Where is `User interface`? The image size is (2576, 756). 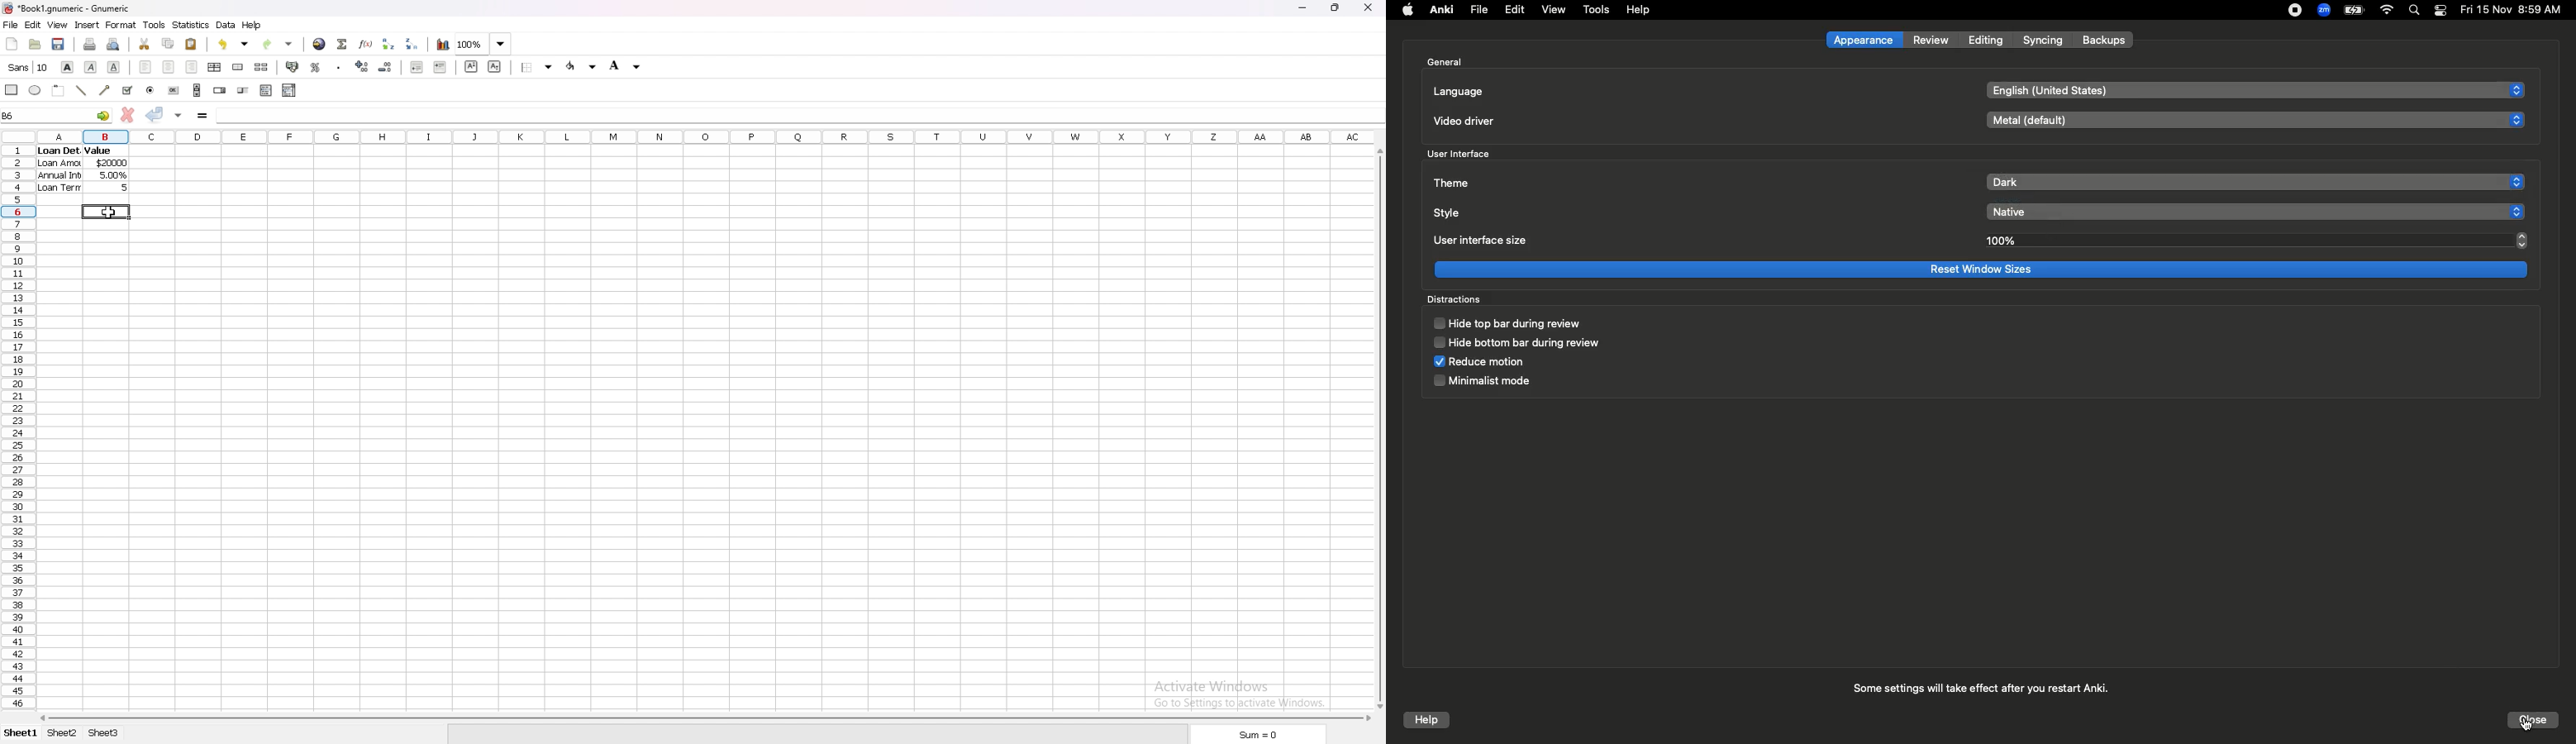
User interface is located at coordinates (1463, 157).